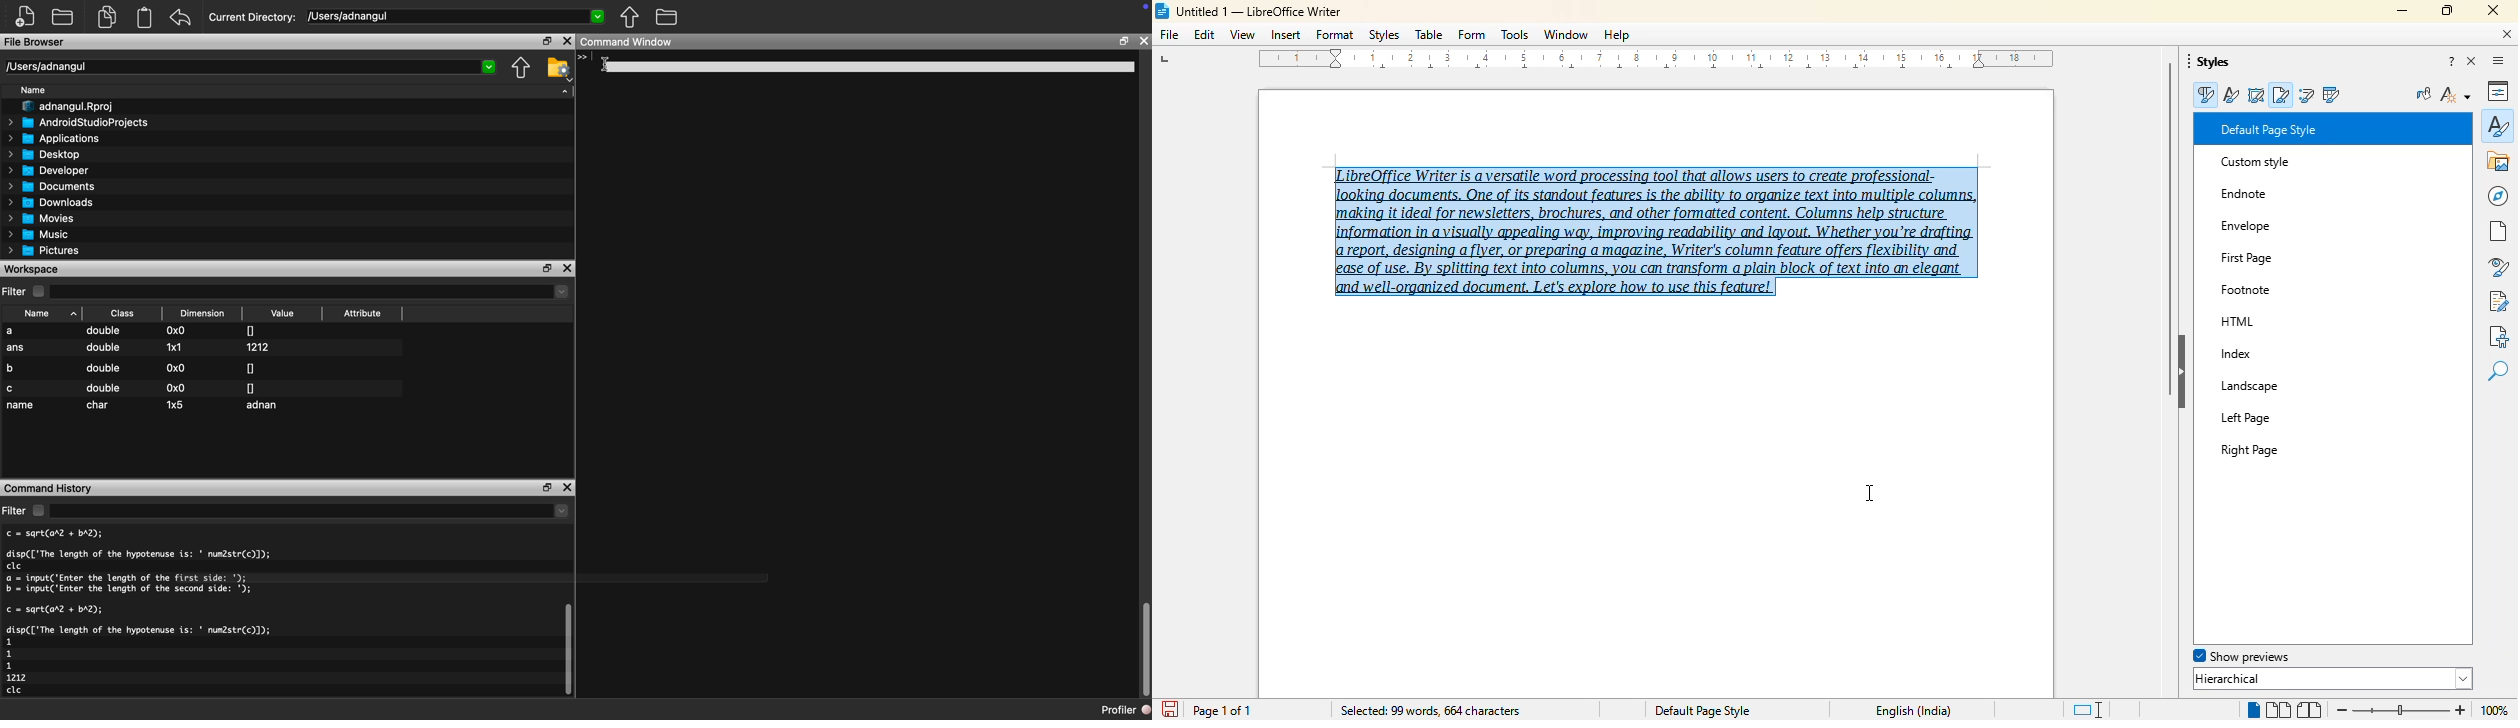 The image size is (2520, 728). What do you see at coordinates (2492, 267) in the screenshot?
I see `style inspector` at bounding box center [2492, 267].